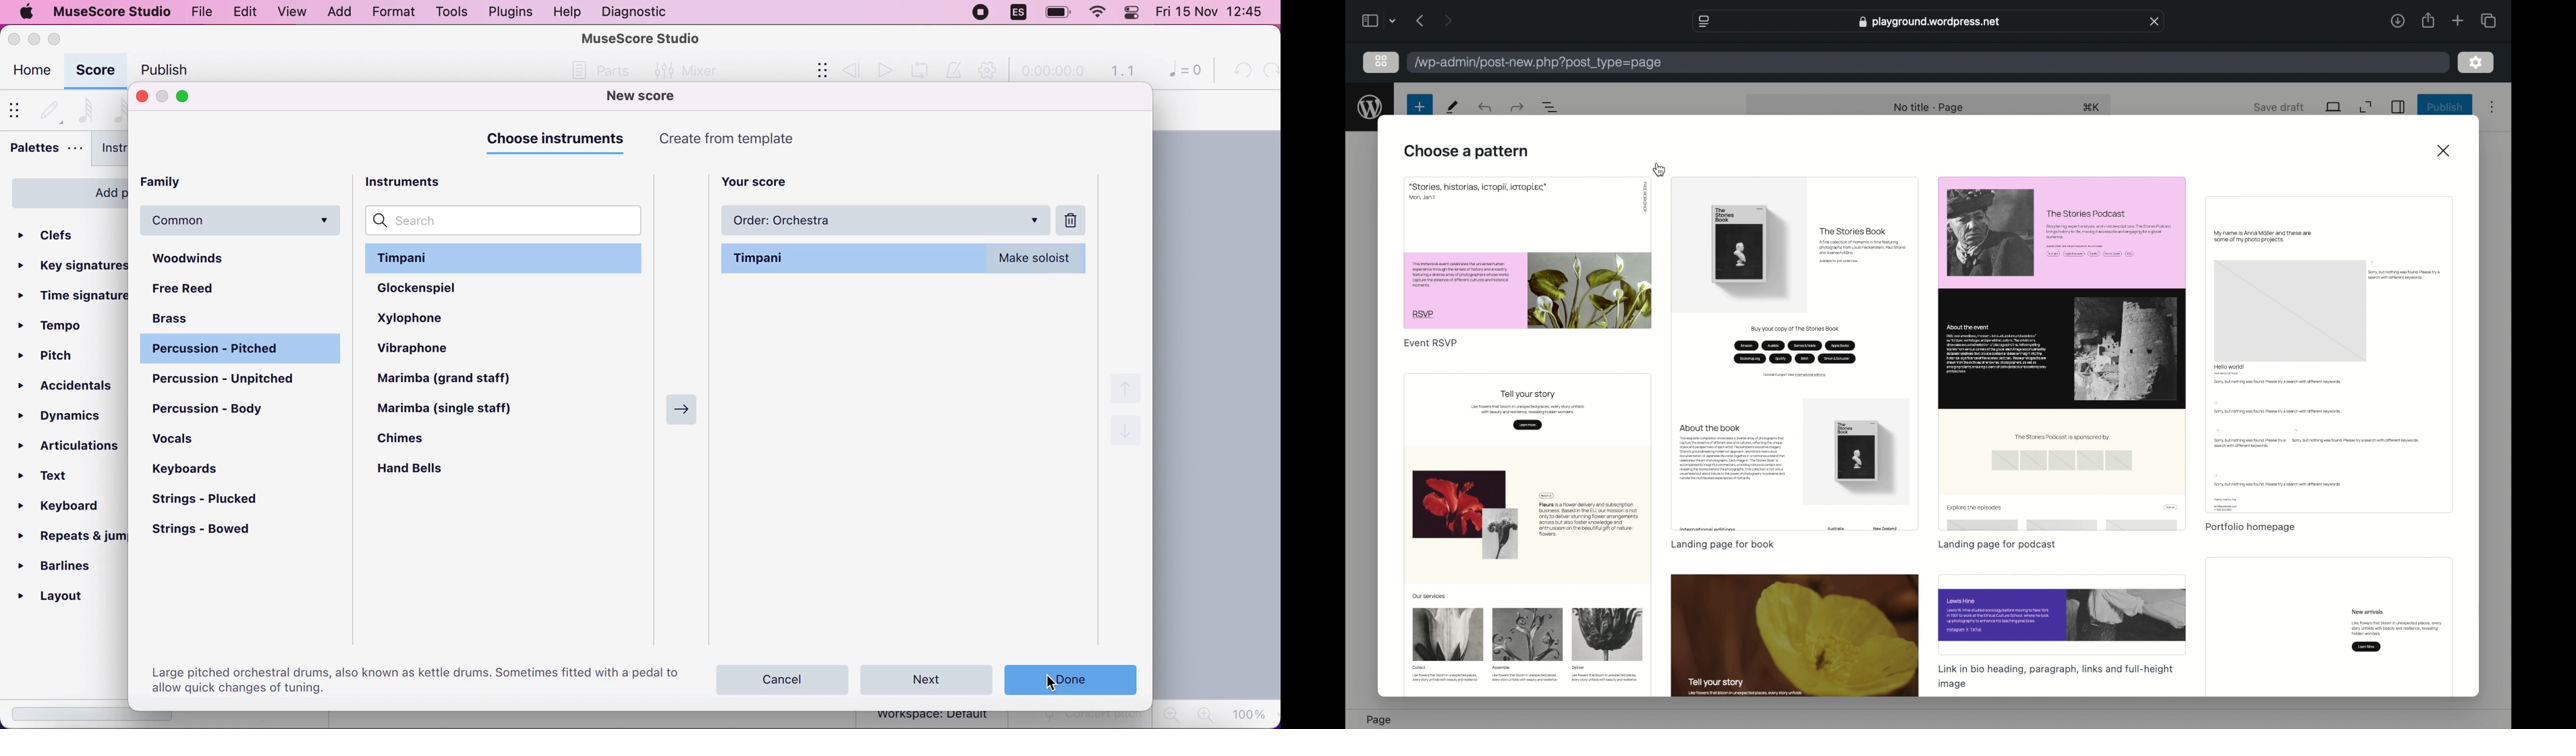  What do you see at coordinates (50, 108) in the screenshot?
I see `default` at bounding box center [50, 108].